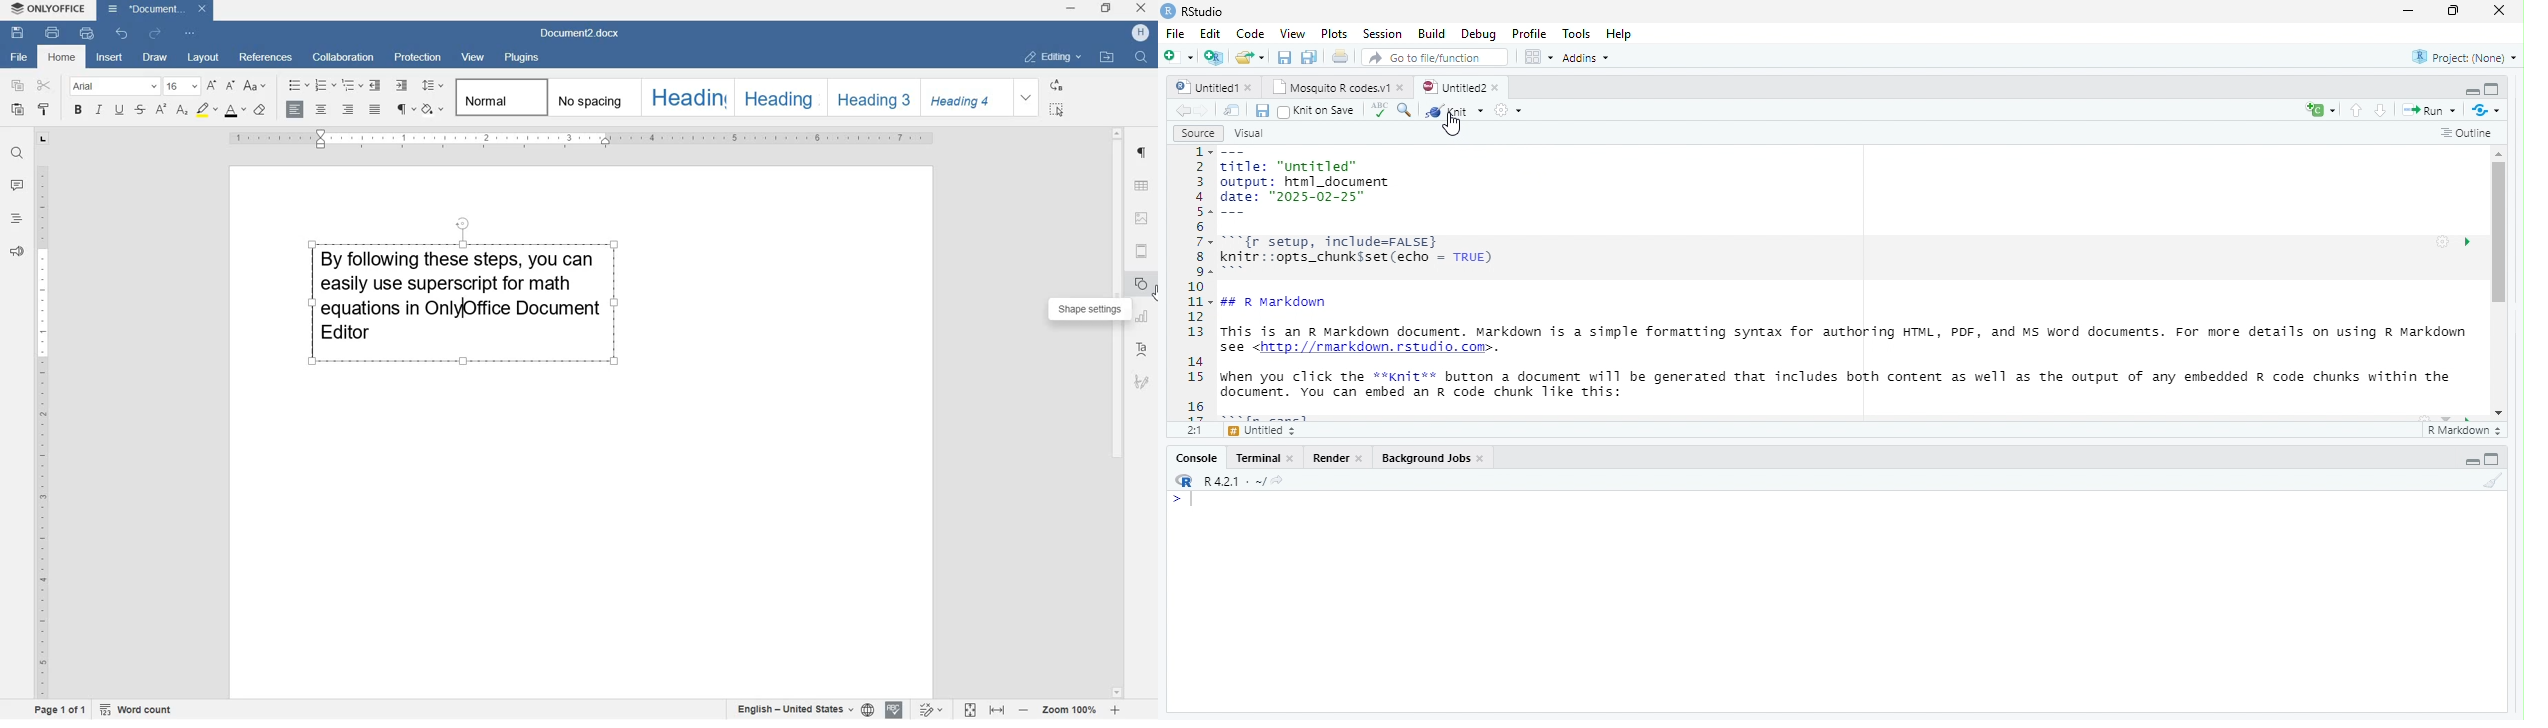  Describe the element at coordinates (2492, 89) in the screenshot. I see `full view` at that location.